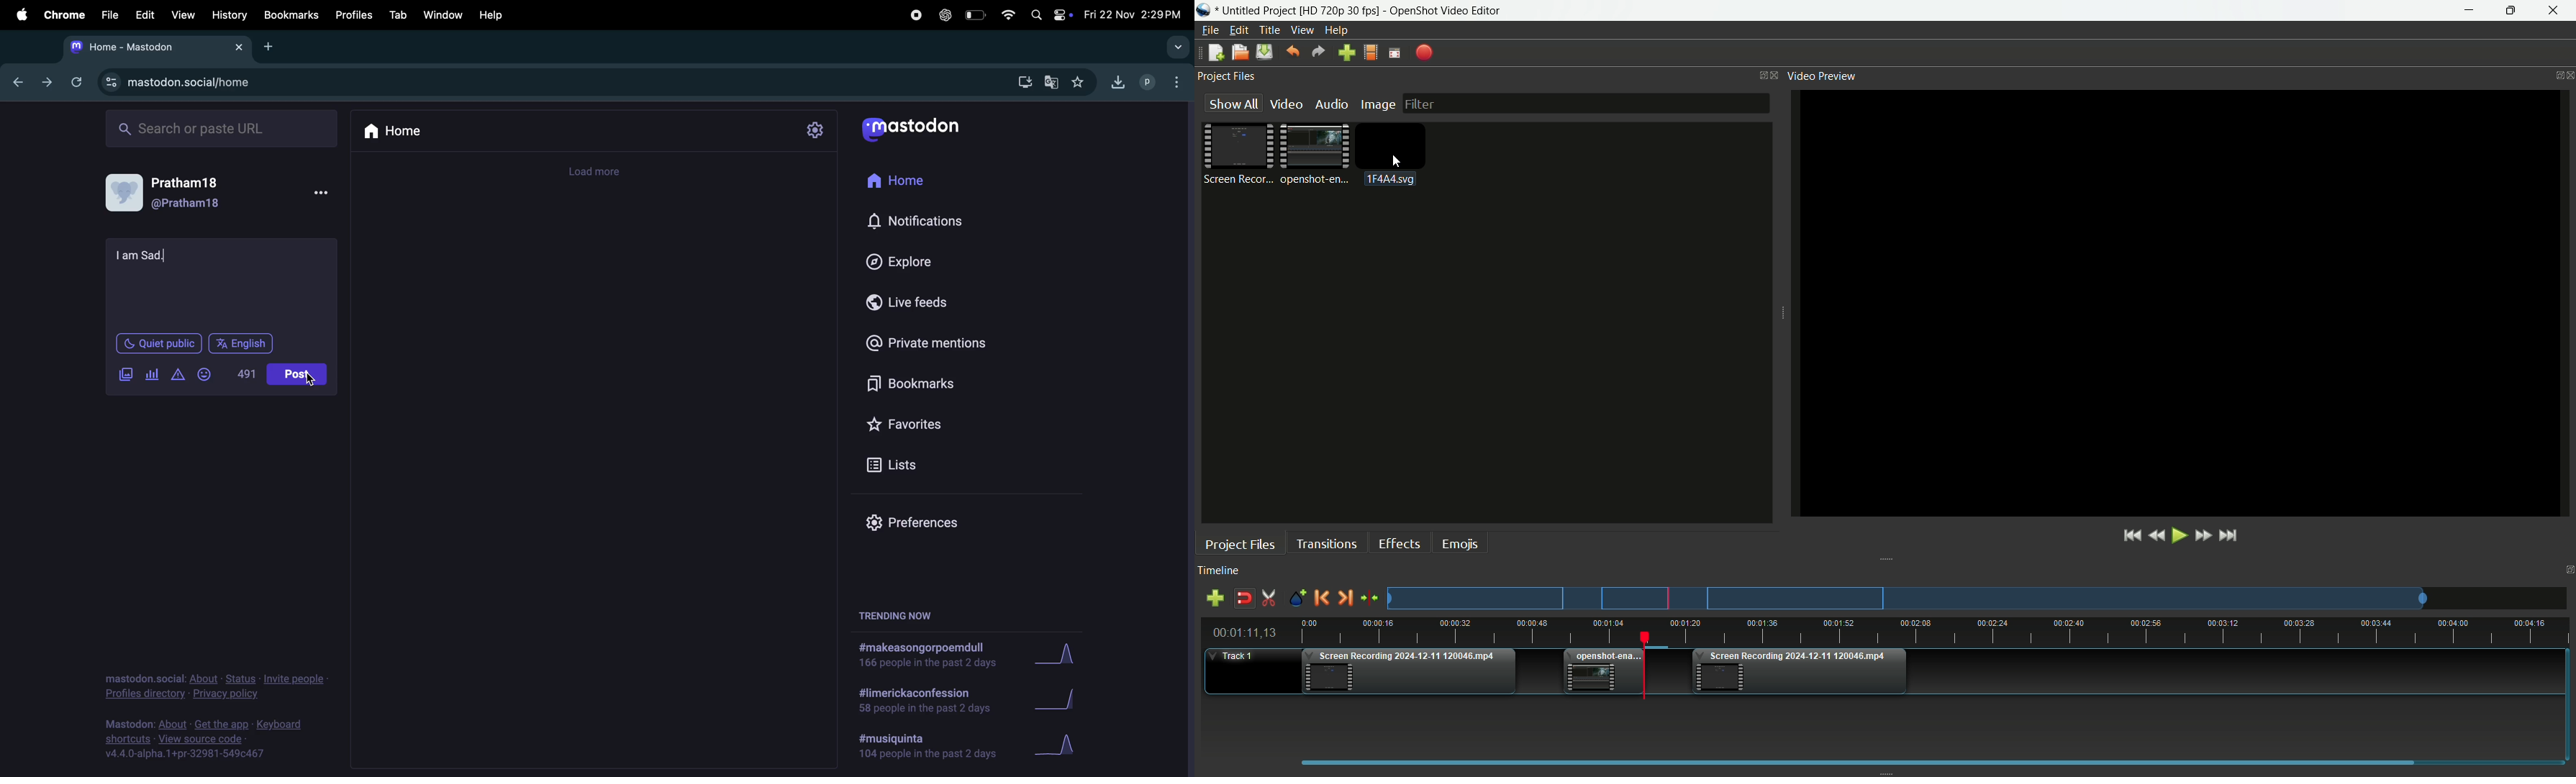  Describe the element at coordinates (915, 15) in the screenshot. I see `record` at that location.